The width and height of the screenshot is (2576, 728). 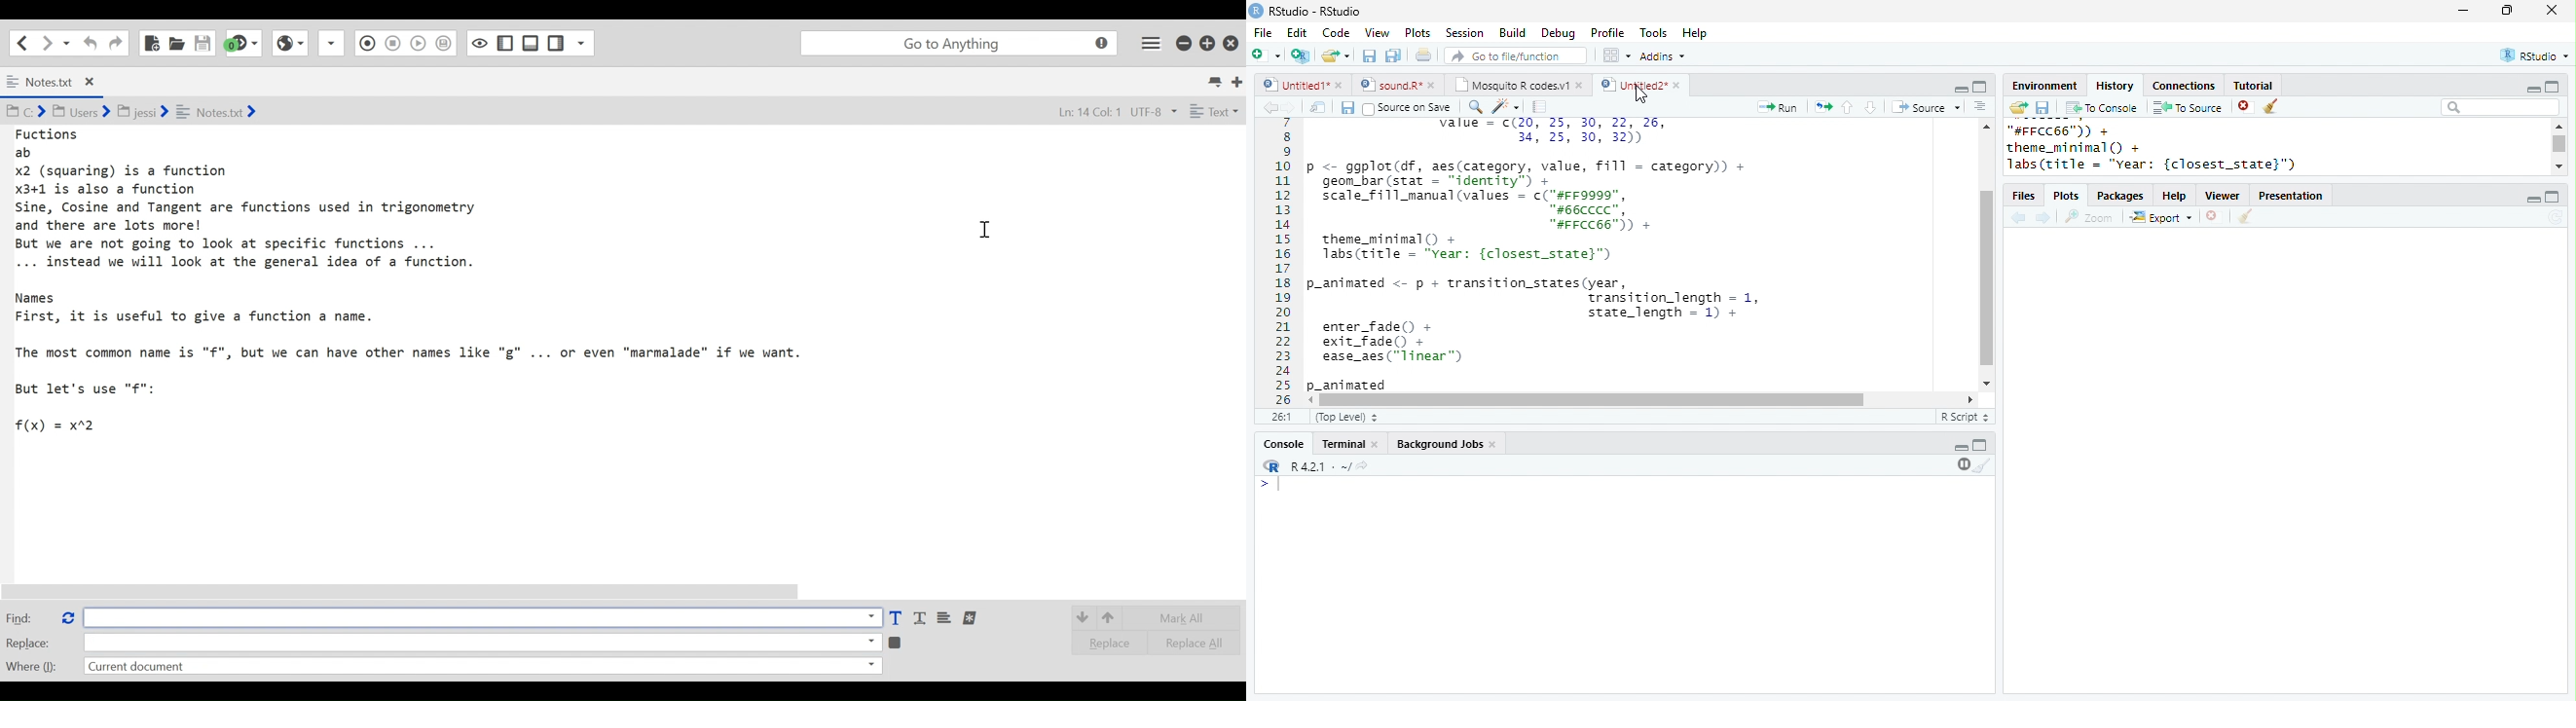 I want to click on save, so click(x=2042, y=107).